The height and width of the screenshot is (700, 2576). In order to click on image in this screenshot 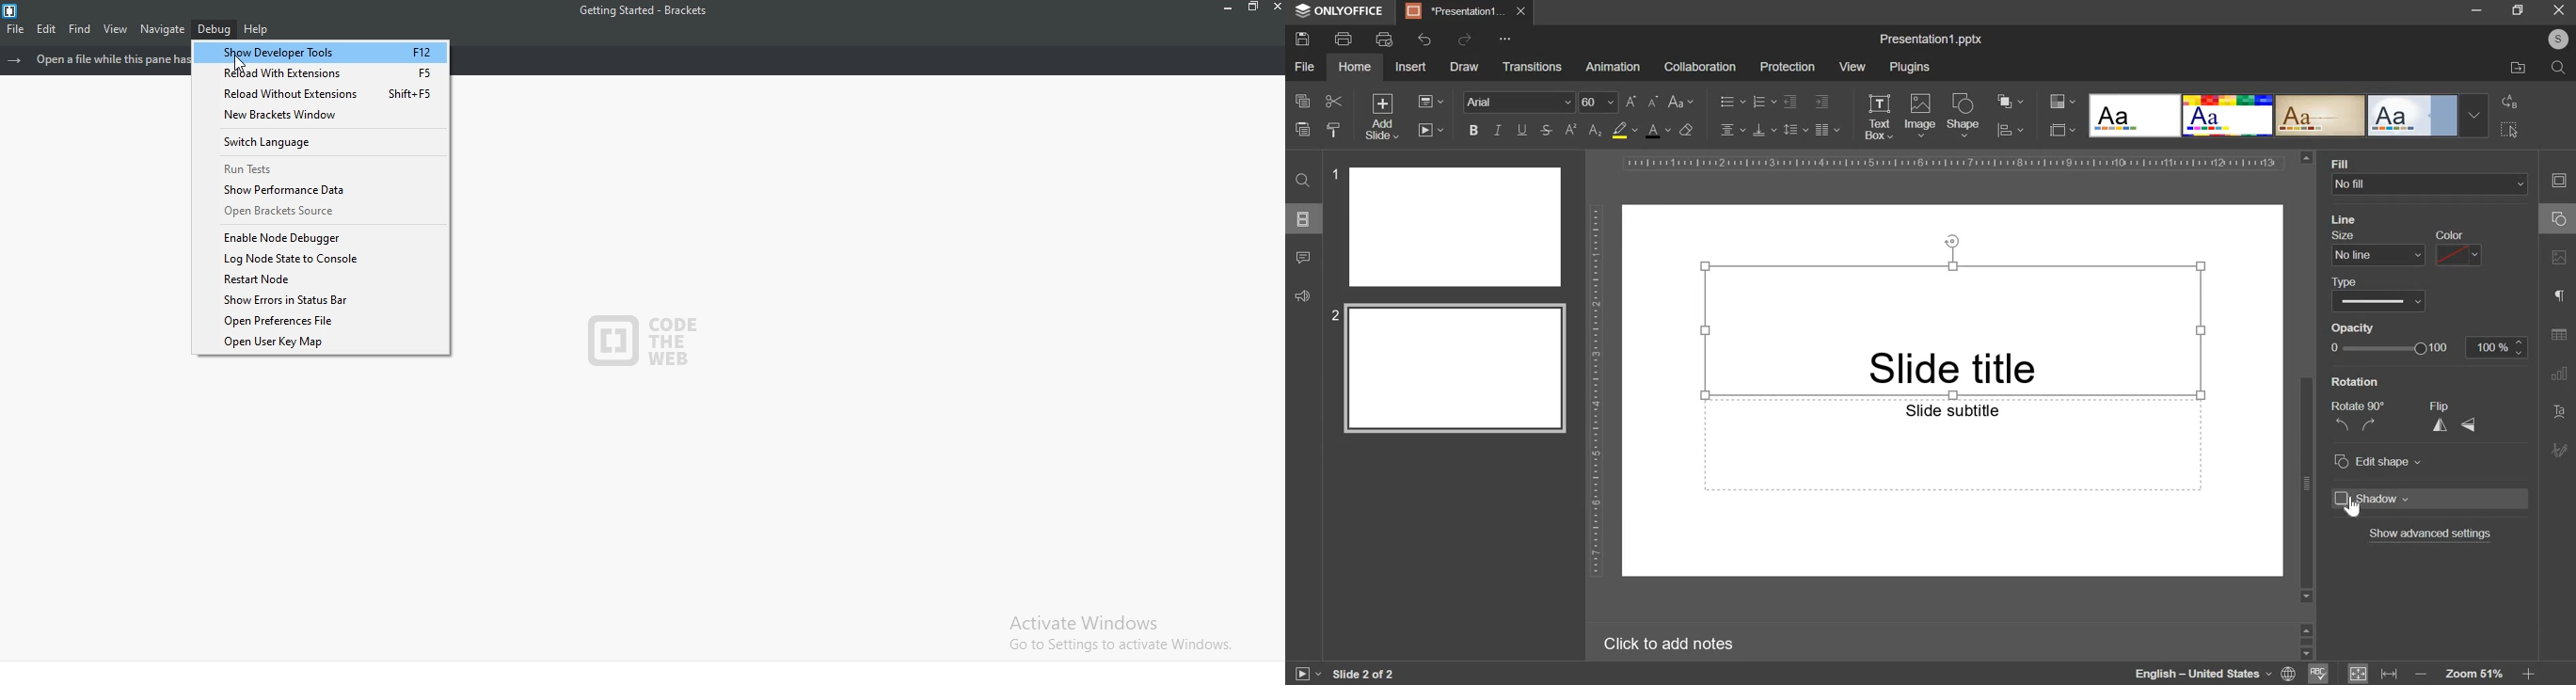, I will do `click(1921, 113)`.